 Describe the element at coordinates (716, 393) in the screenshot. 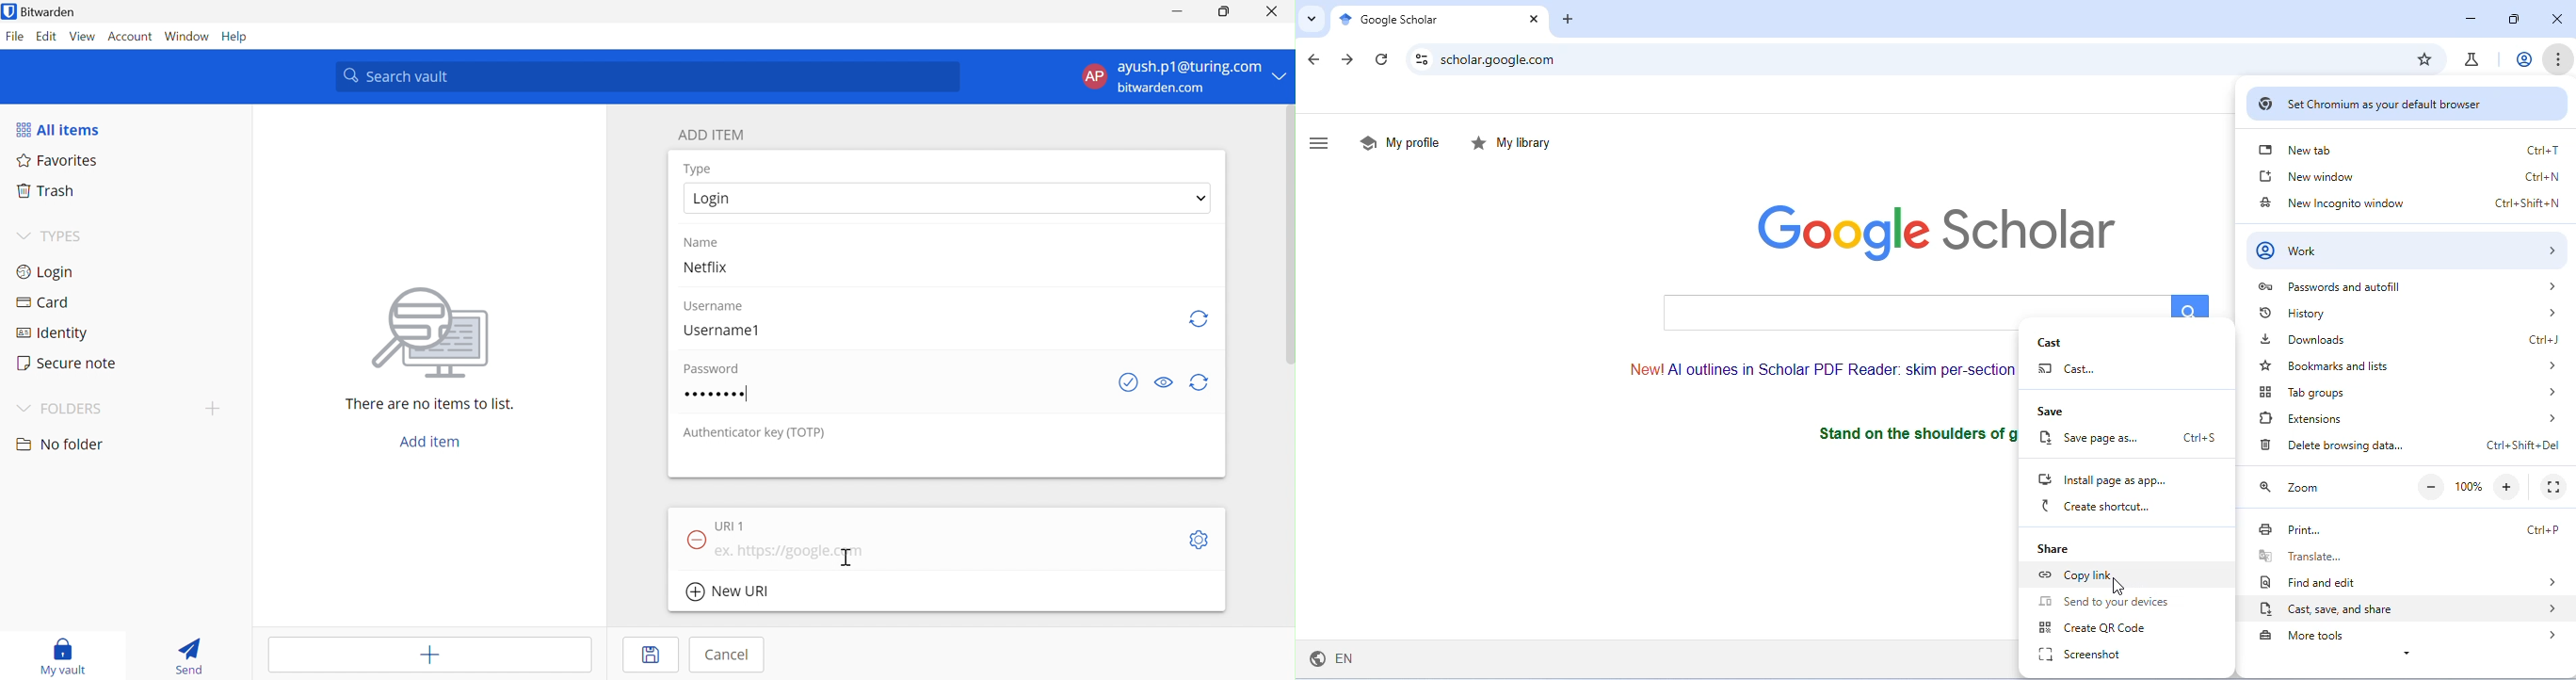

I see `12345678` at that location.